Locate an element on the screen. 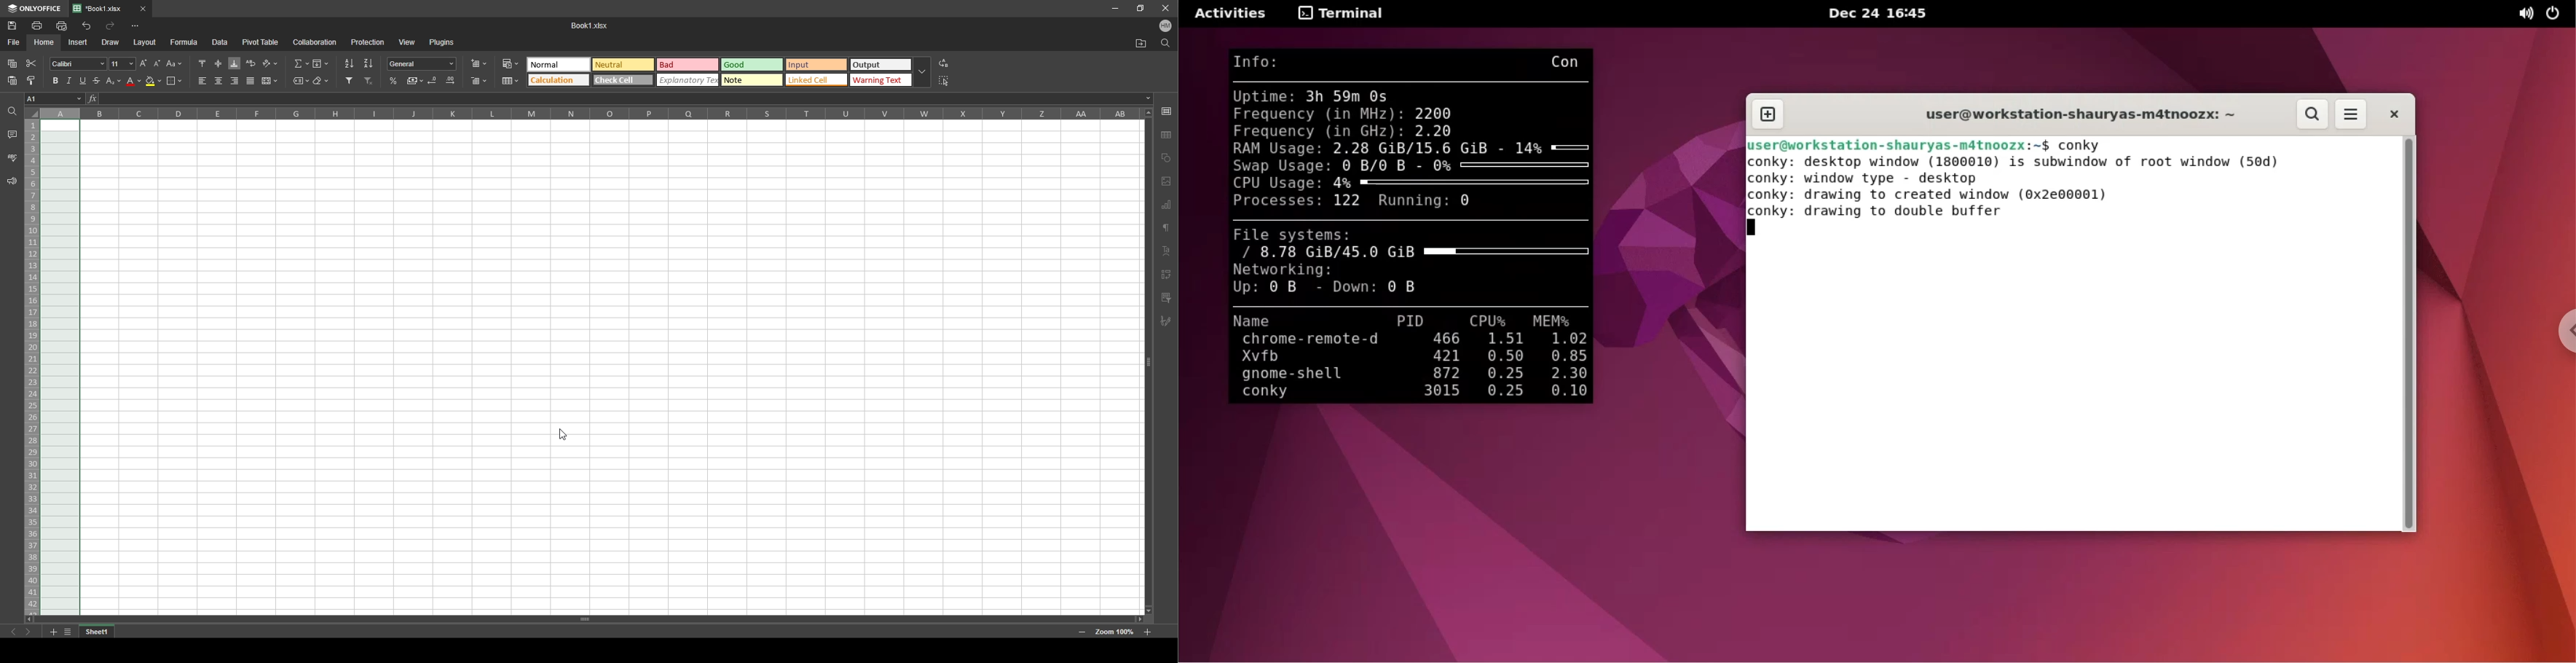 This screenshot has width=2576, height=672. replace is located at coordinates (945, 64).